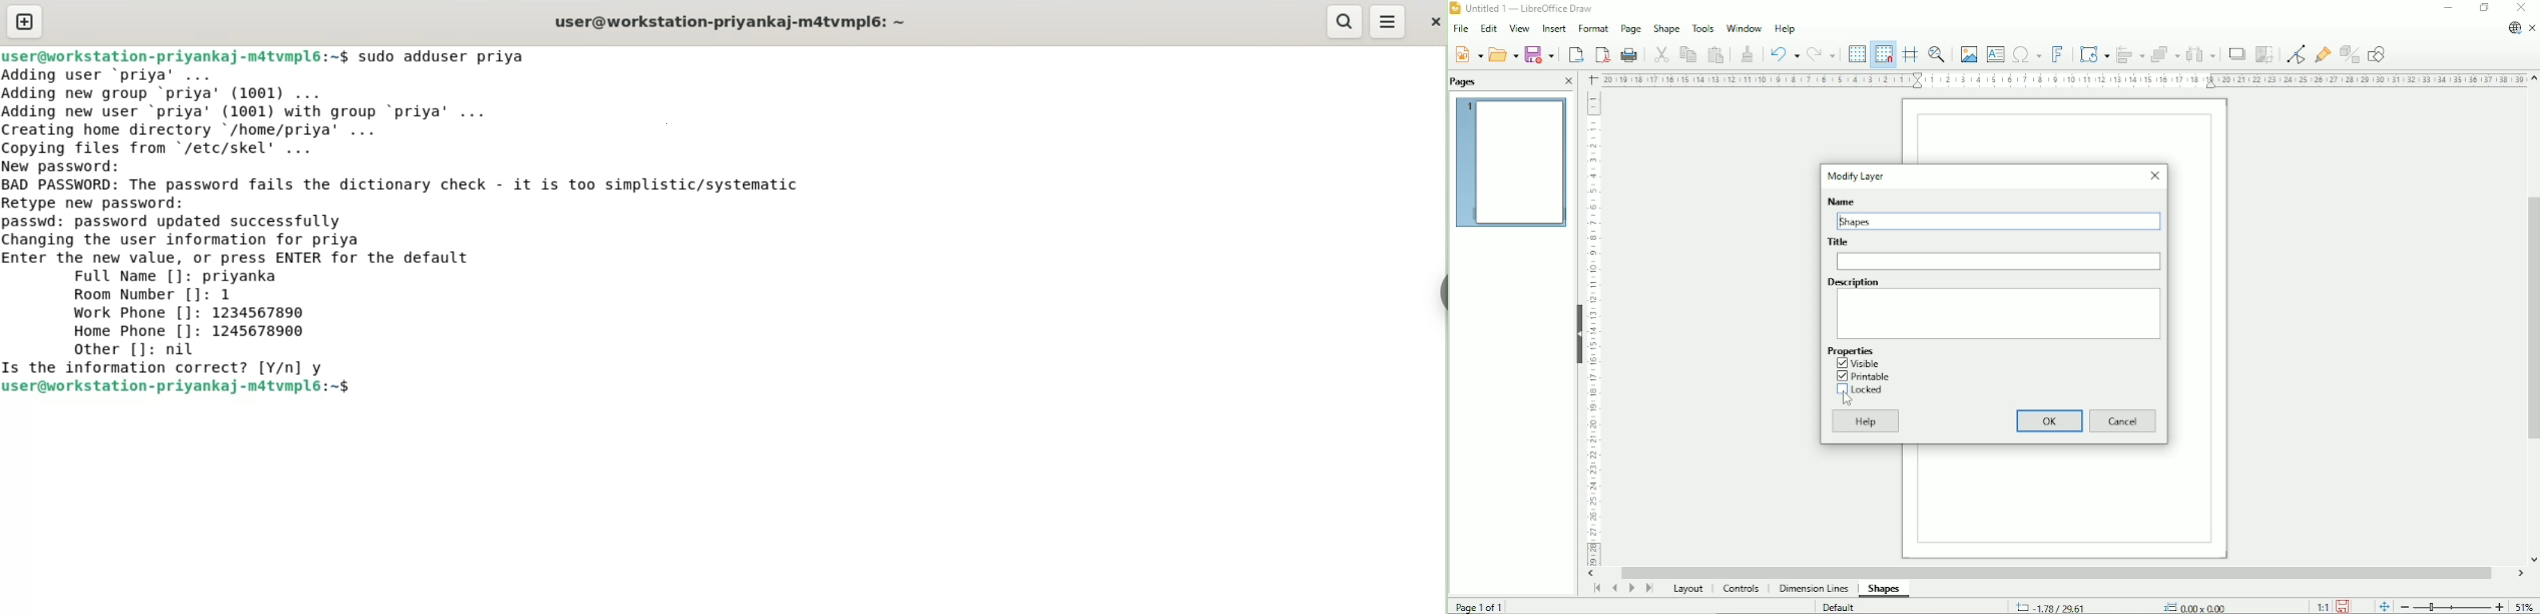 The image size is (2548, 616). I want to click on Horizontal scroll button, so click(1591, 574).